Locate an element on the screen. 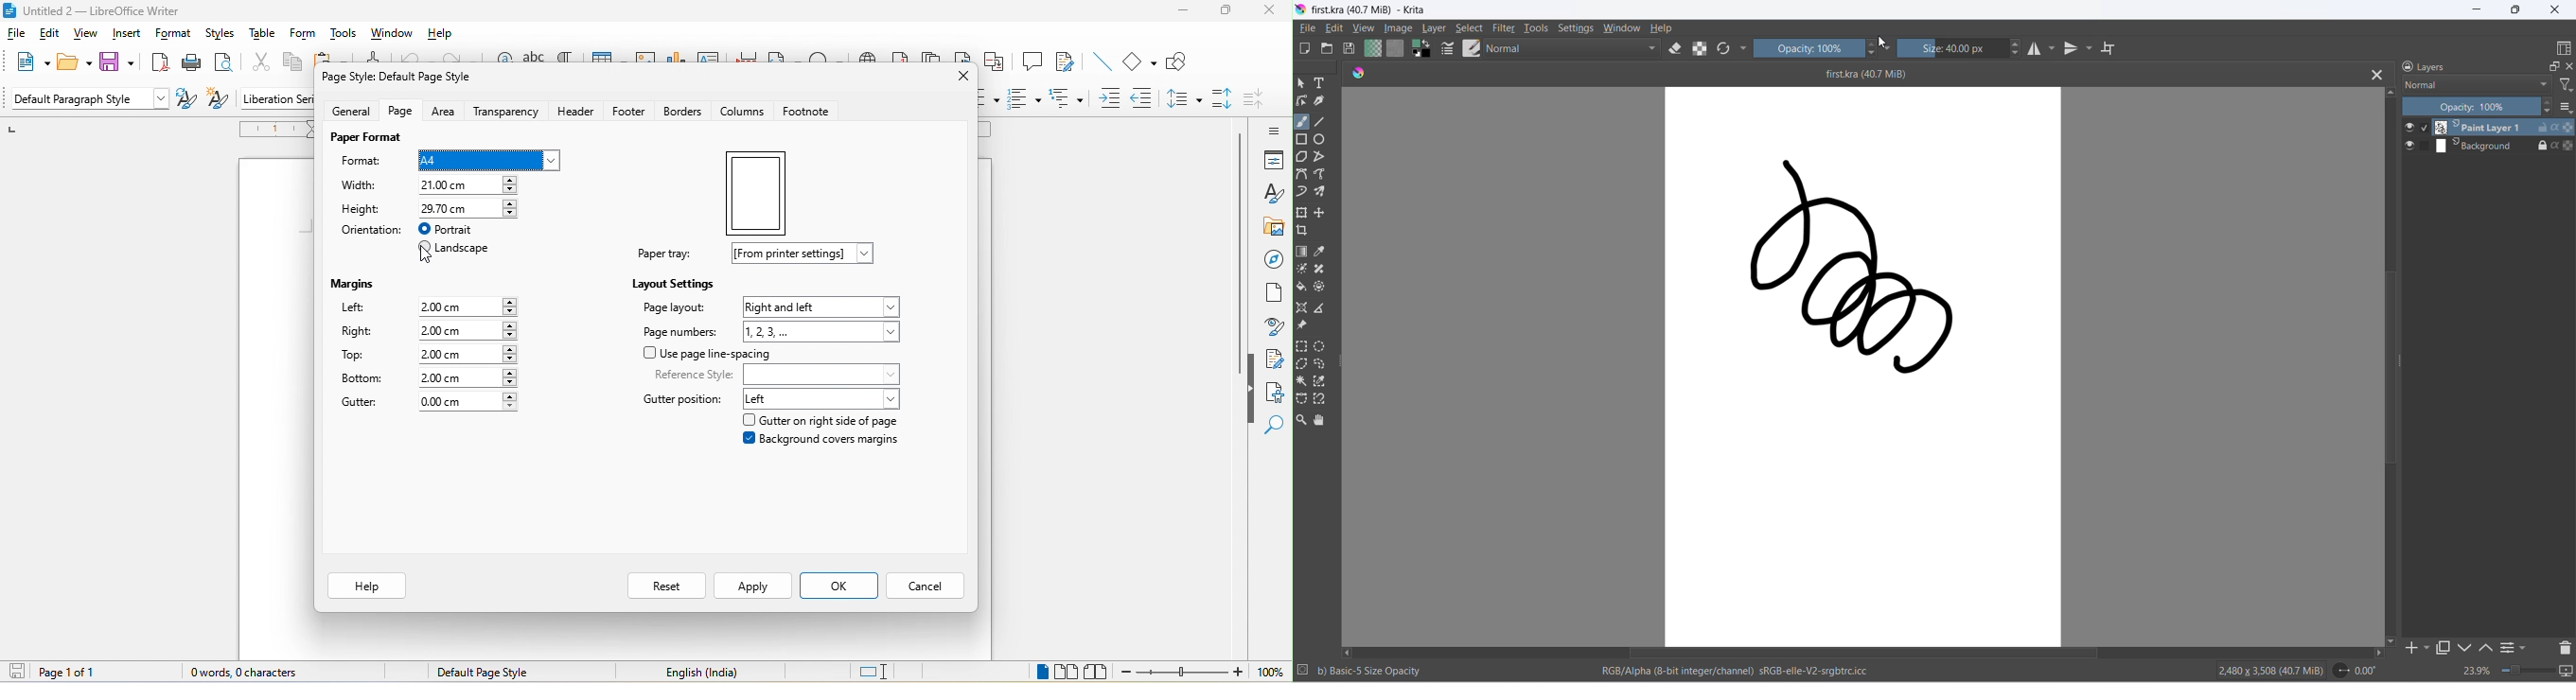 The image size is (2576, 700). close is located at coordinates (2555, 9).